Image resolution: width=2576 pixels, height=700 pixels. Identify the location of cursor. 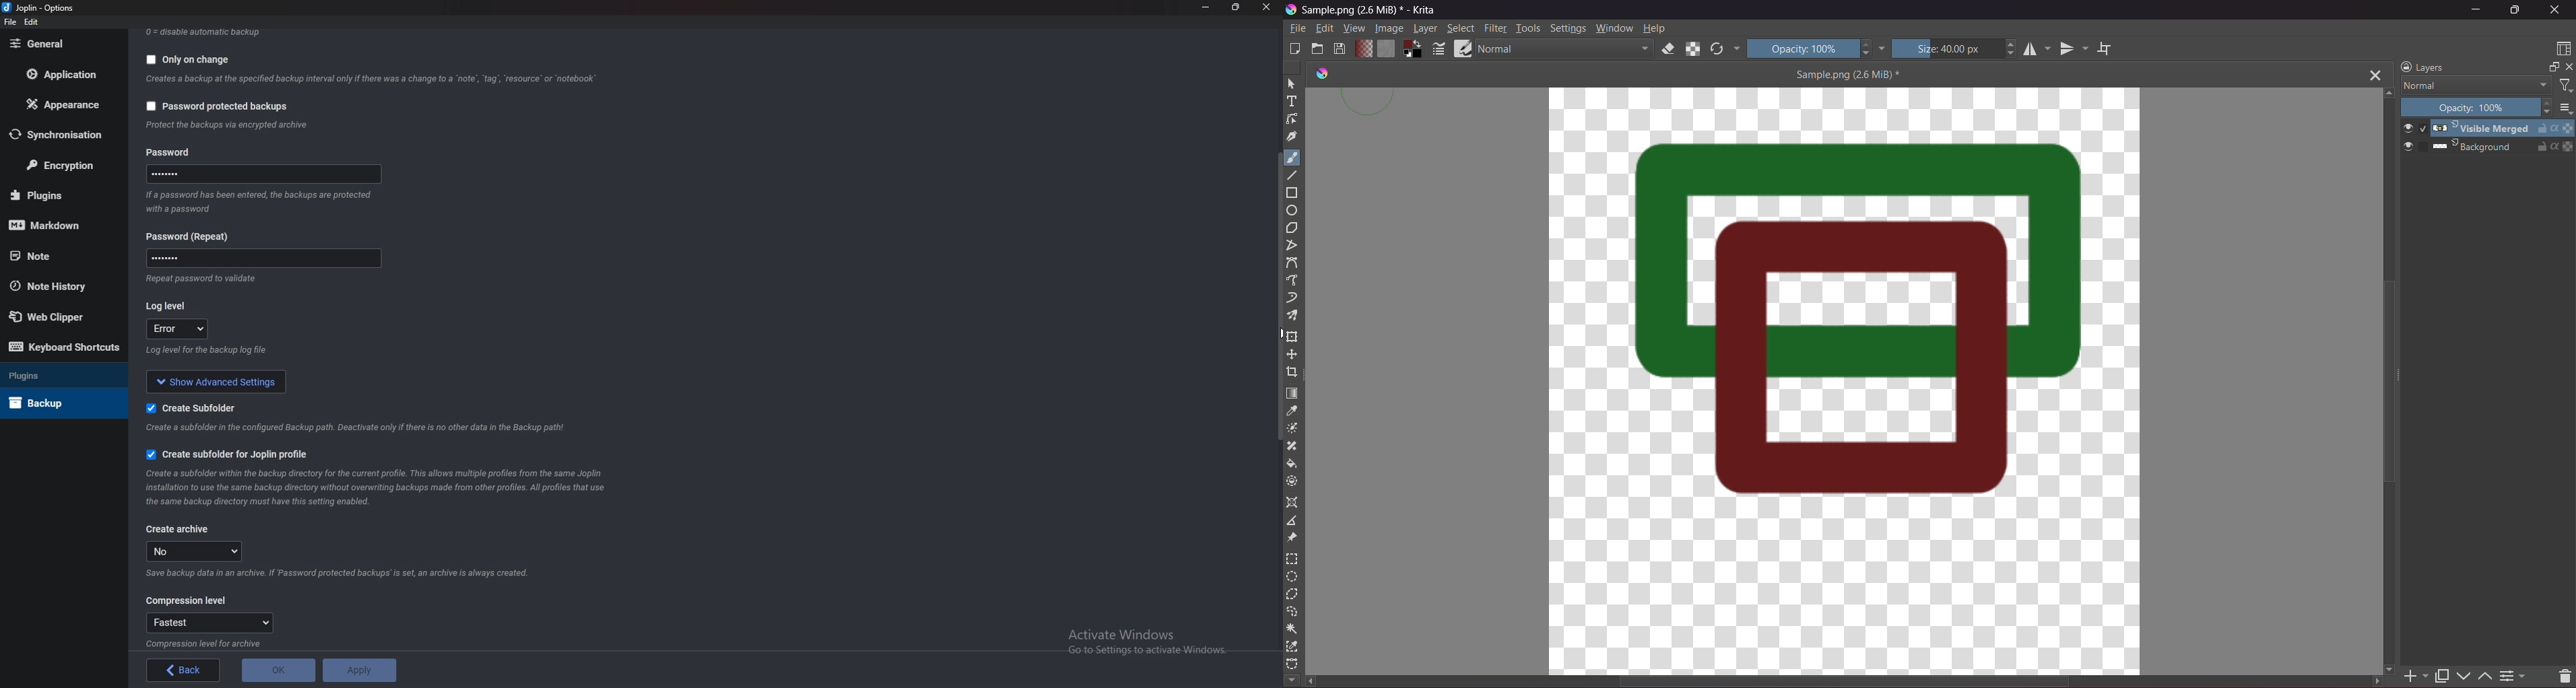
(1275, 335).